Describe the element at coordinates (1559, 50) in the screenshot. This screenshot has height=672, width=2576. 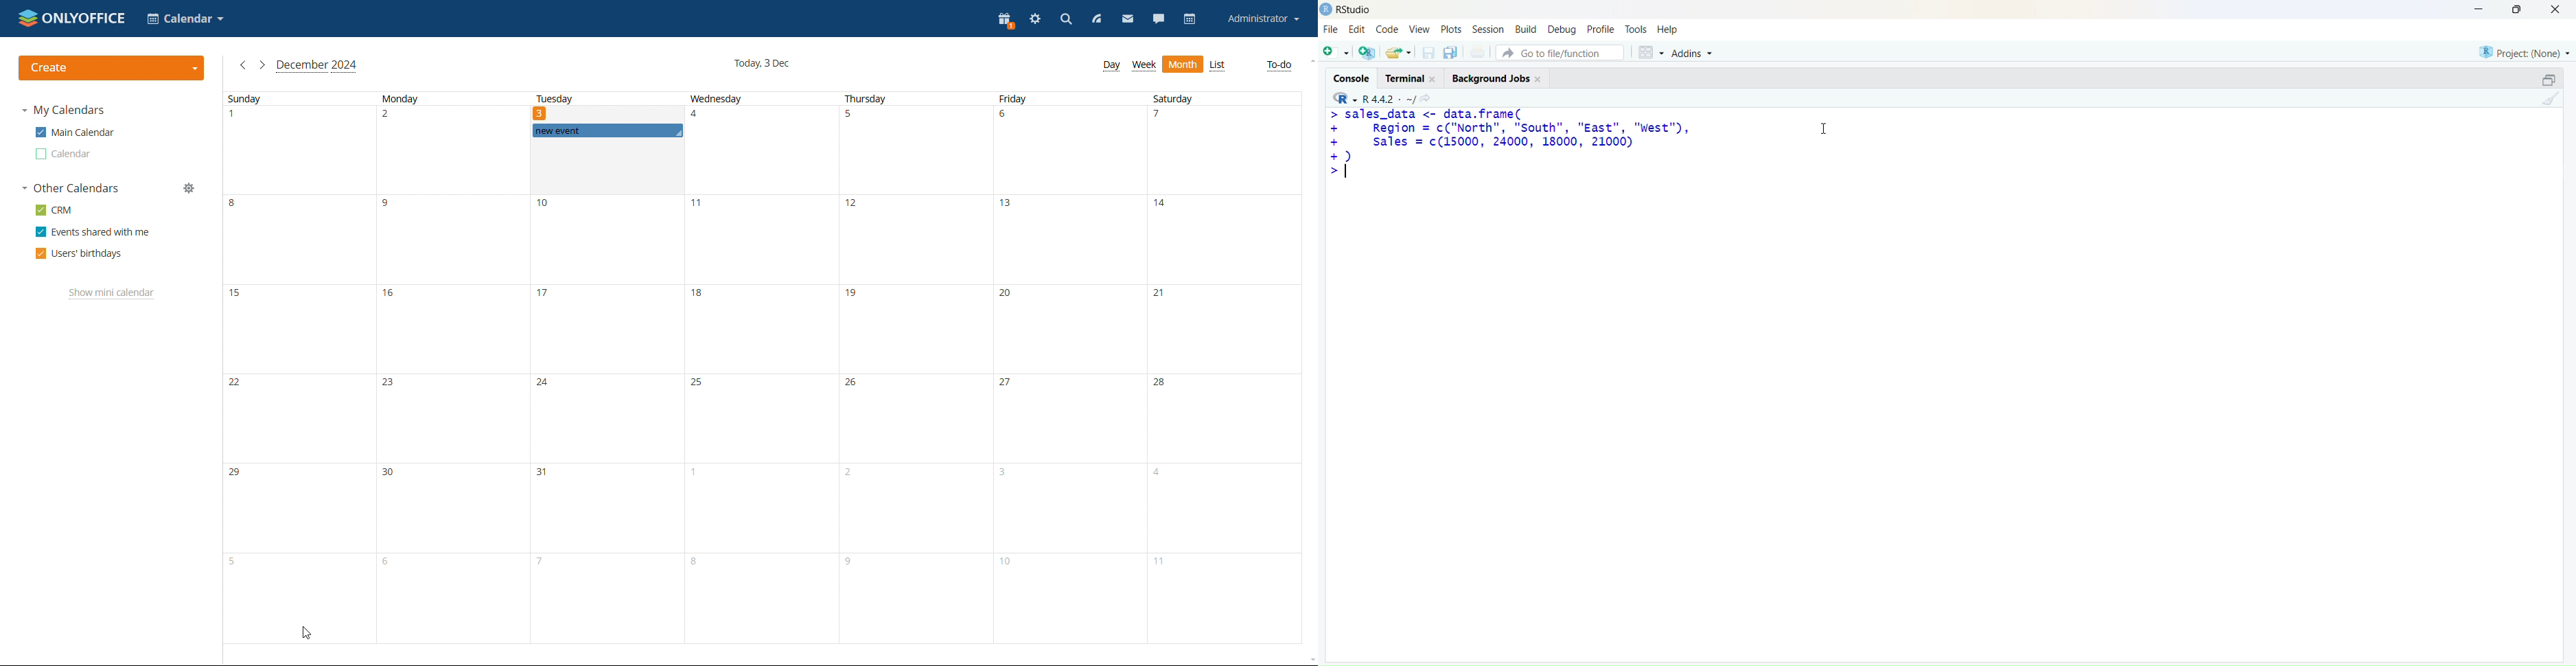
I see `Go to file/function` at that location.